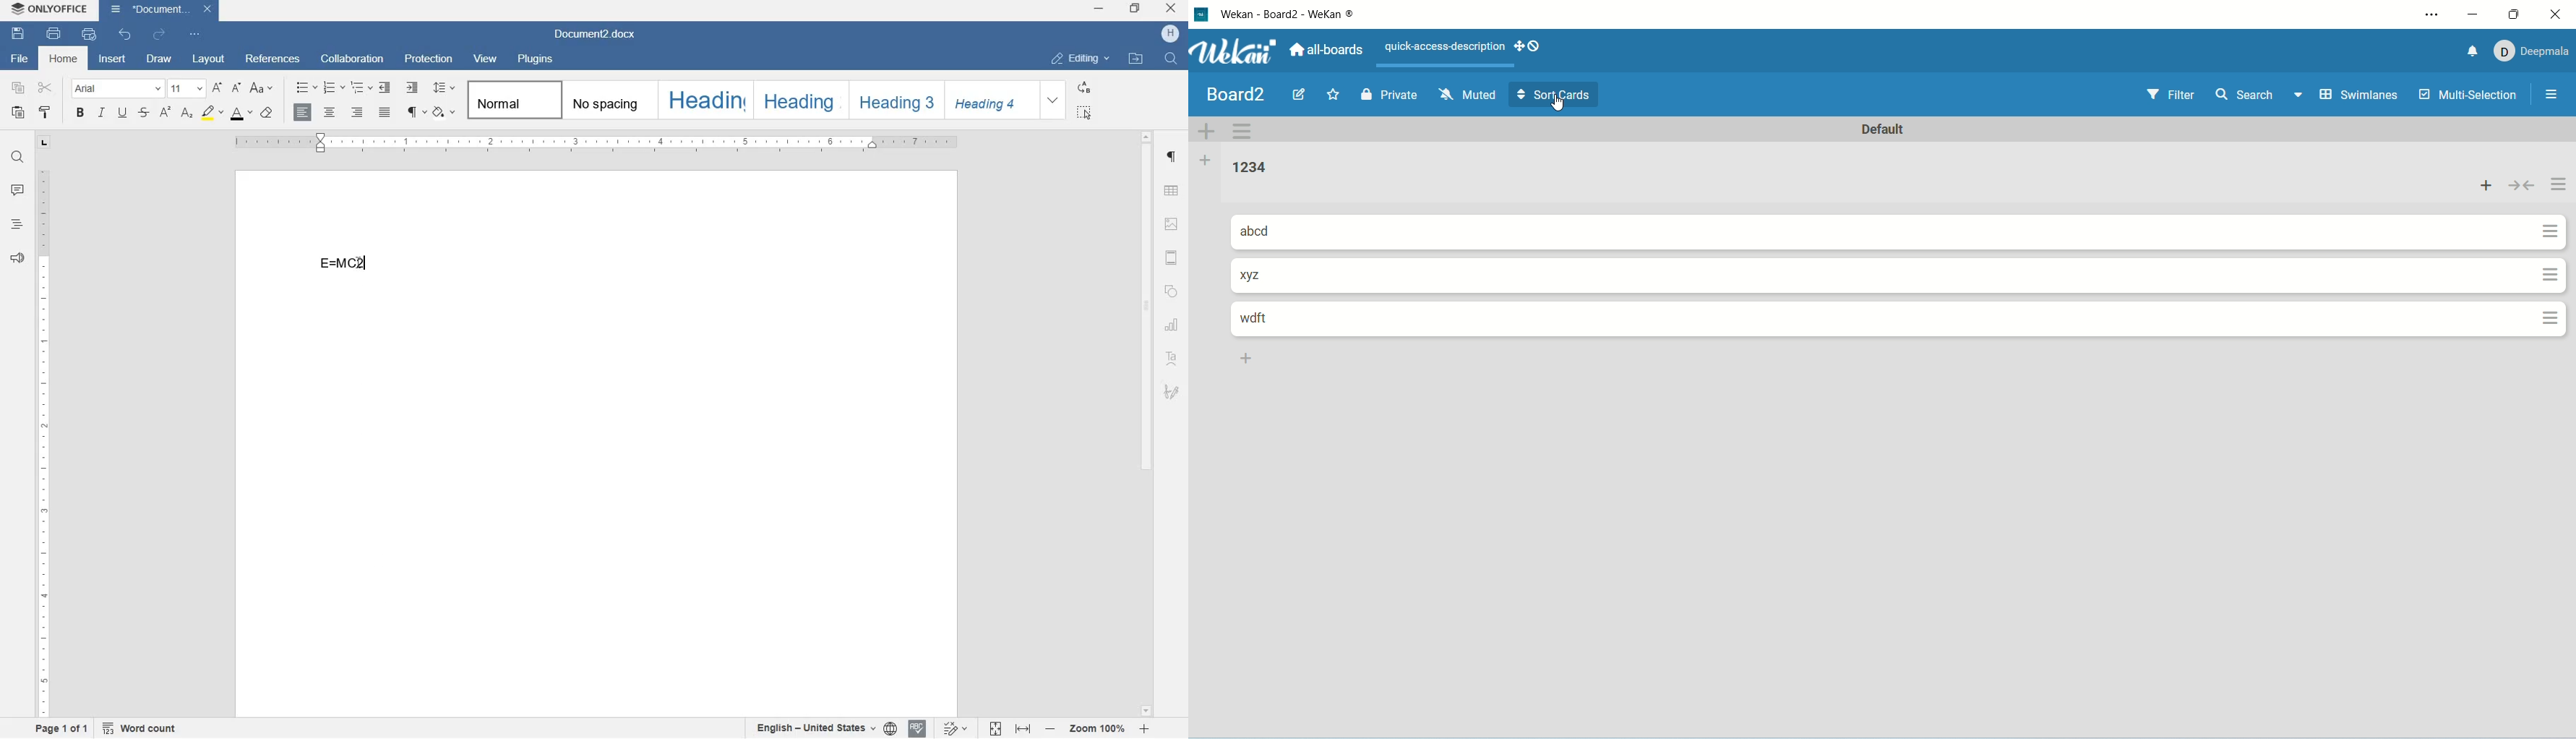 The height and width of the screenshot is (756, 2576). Describe the element at coordinates (2517, 13) in the screenshot. I see `maximize` at that location.